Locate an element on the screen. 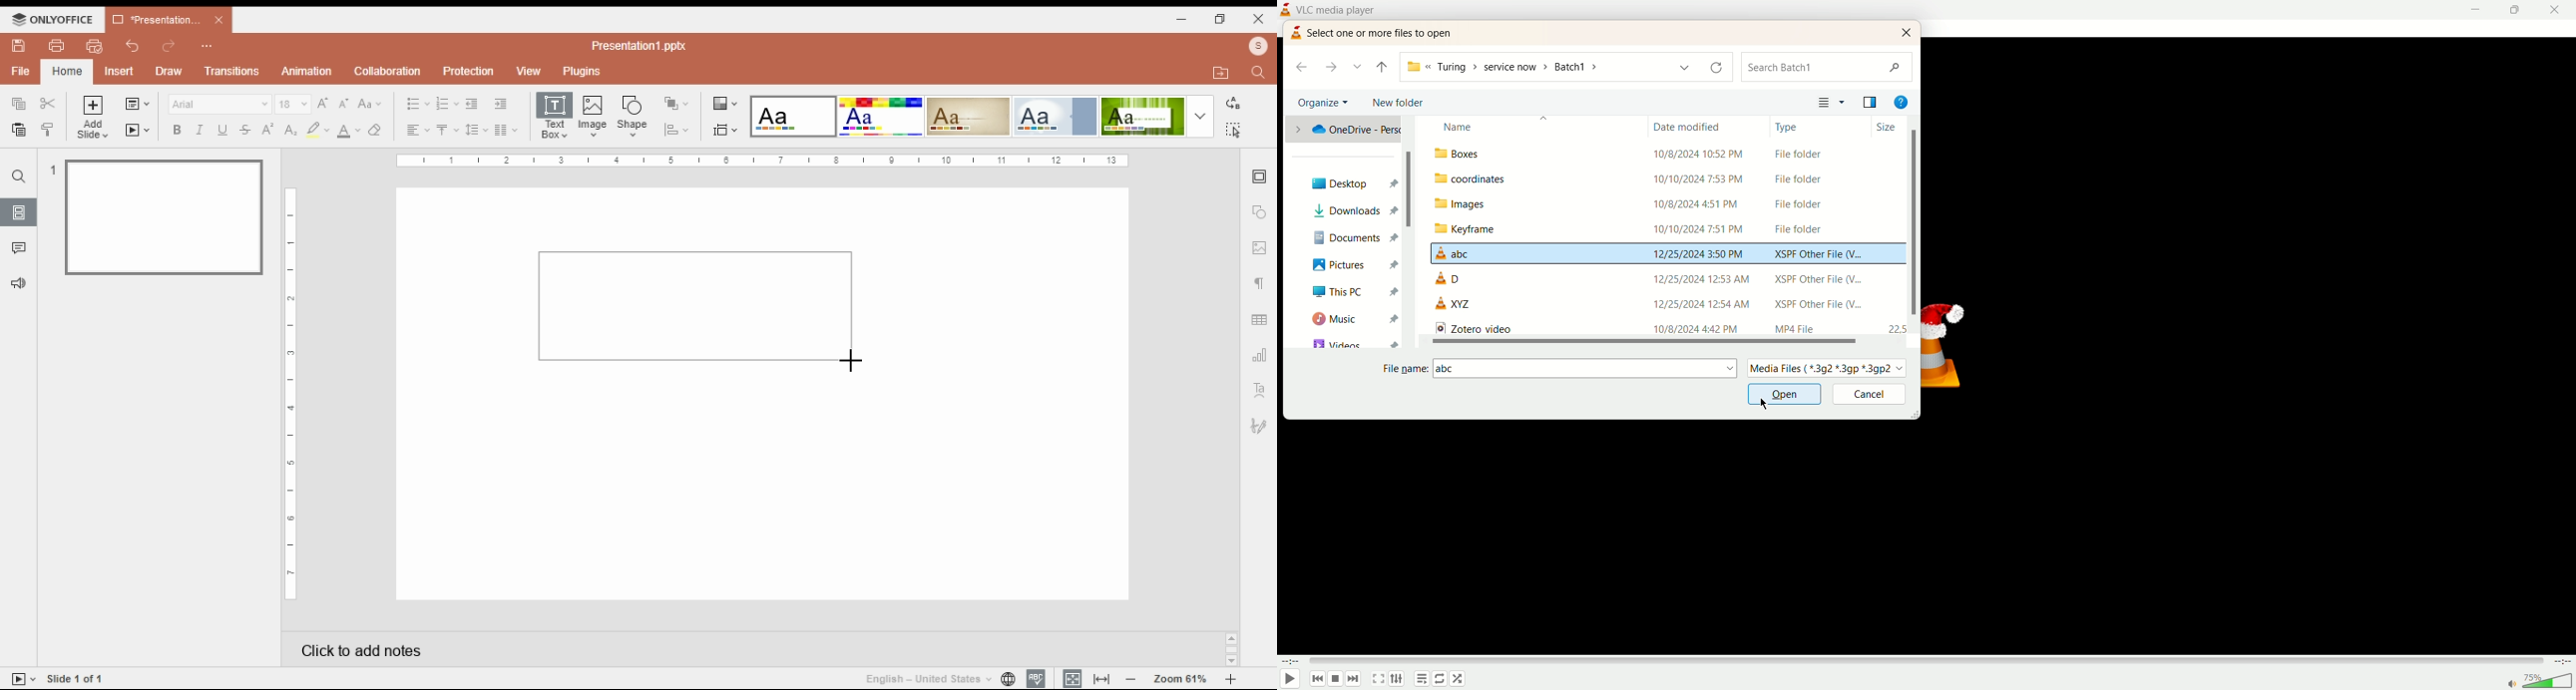 The height and width of the screenshot is (700, 2576). mouse pointer is located at coordinates (851, 360).